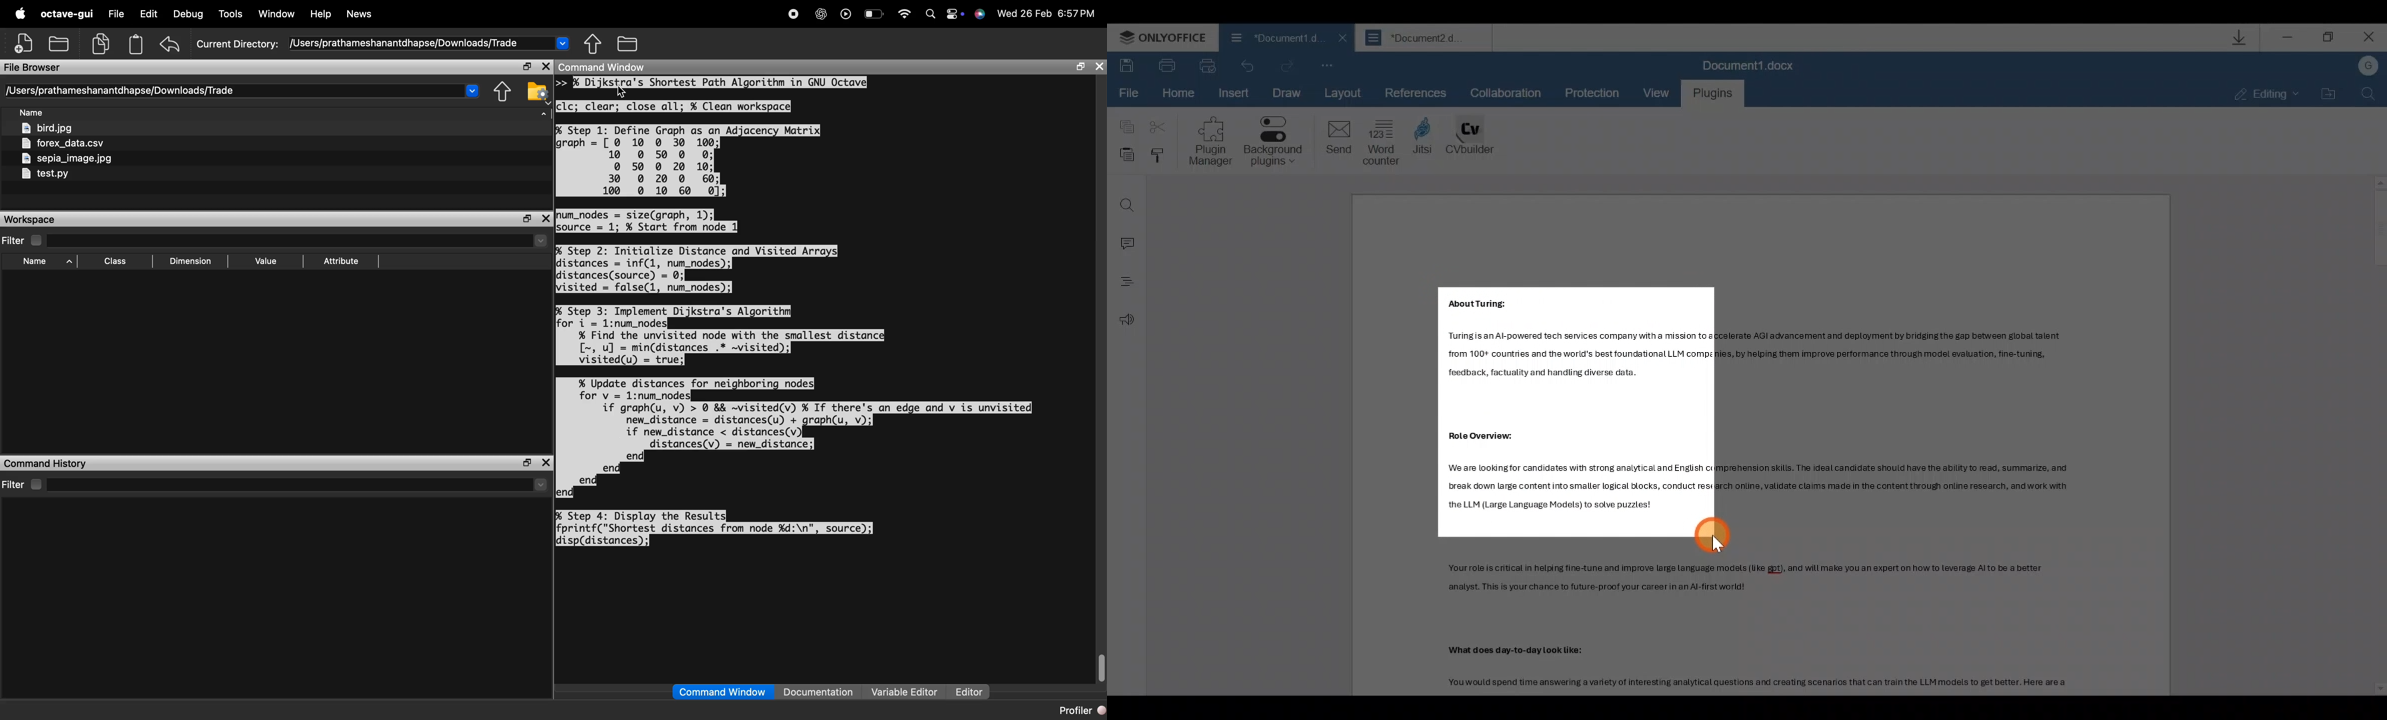 The height and width of the screenshot is (728, 2408). I want to click on Plugins, so click(1713, 93).